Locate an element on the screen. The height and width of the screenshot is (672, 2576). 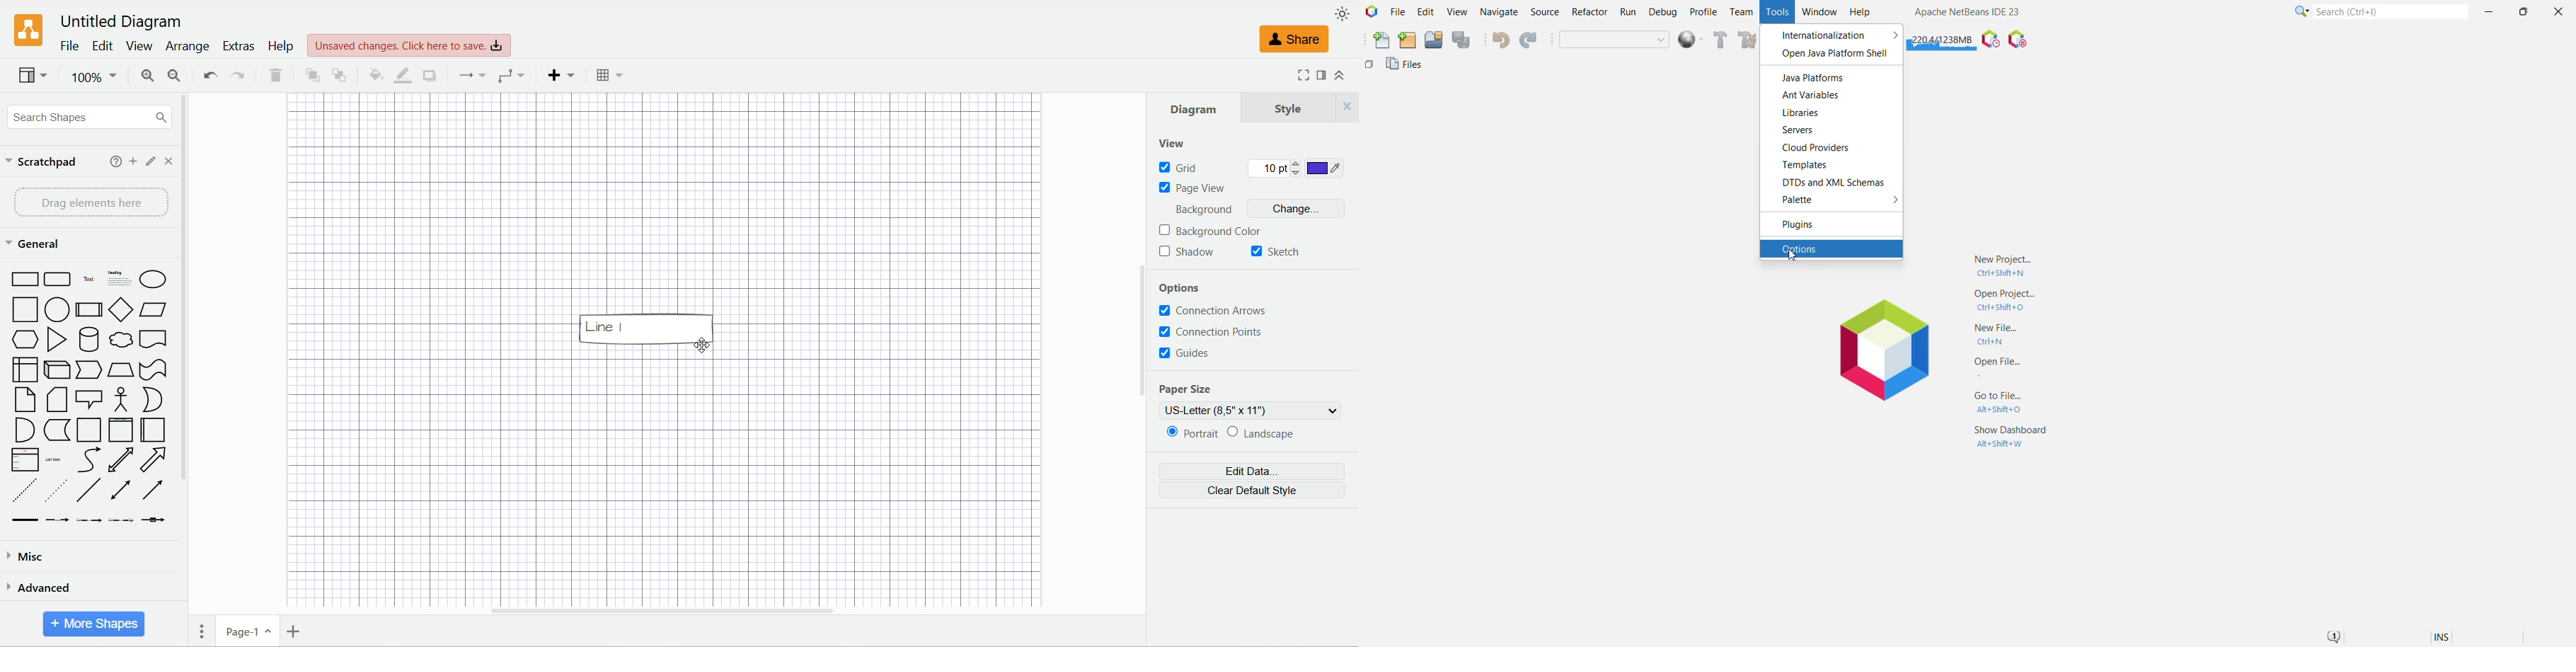
List item is located at coordinates (54, 459).